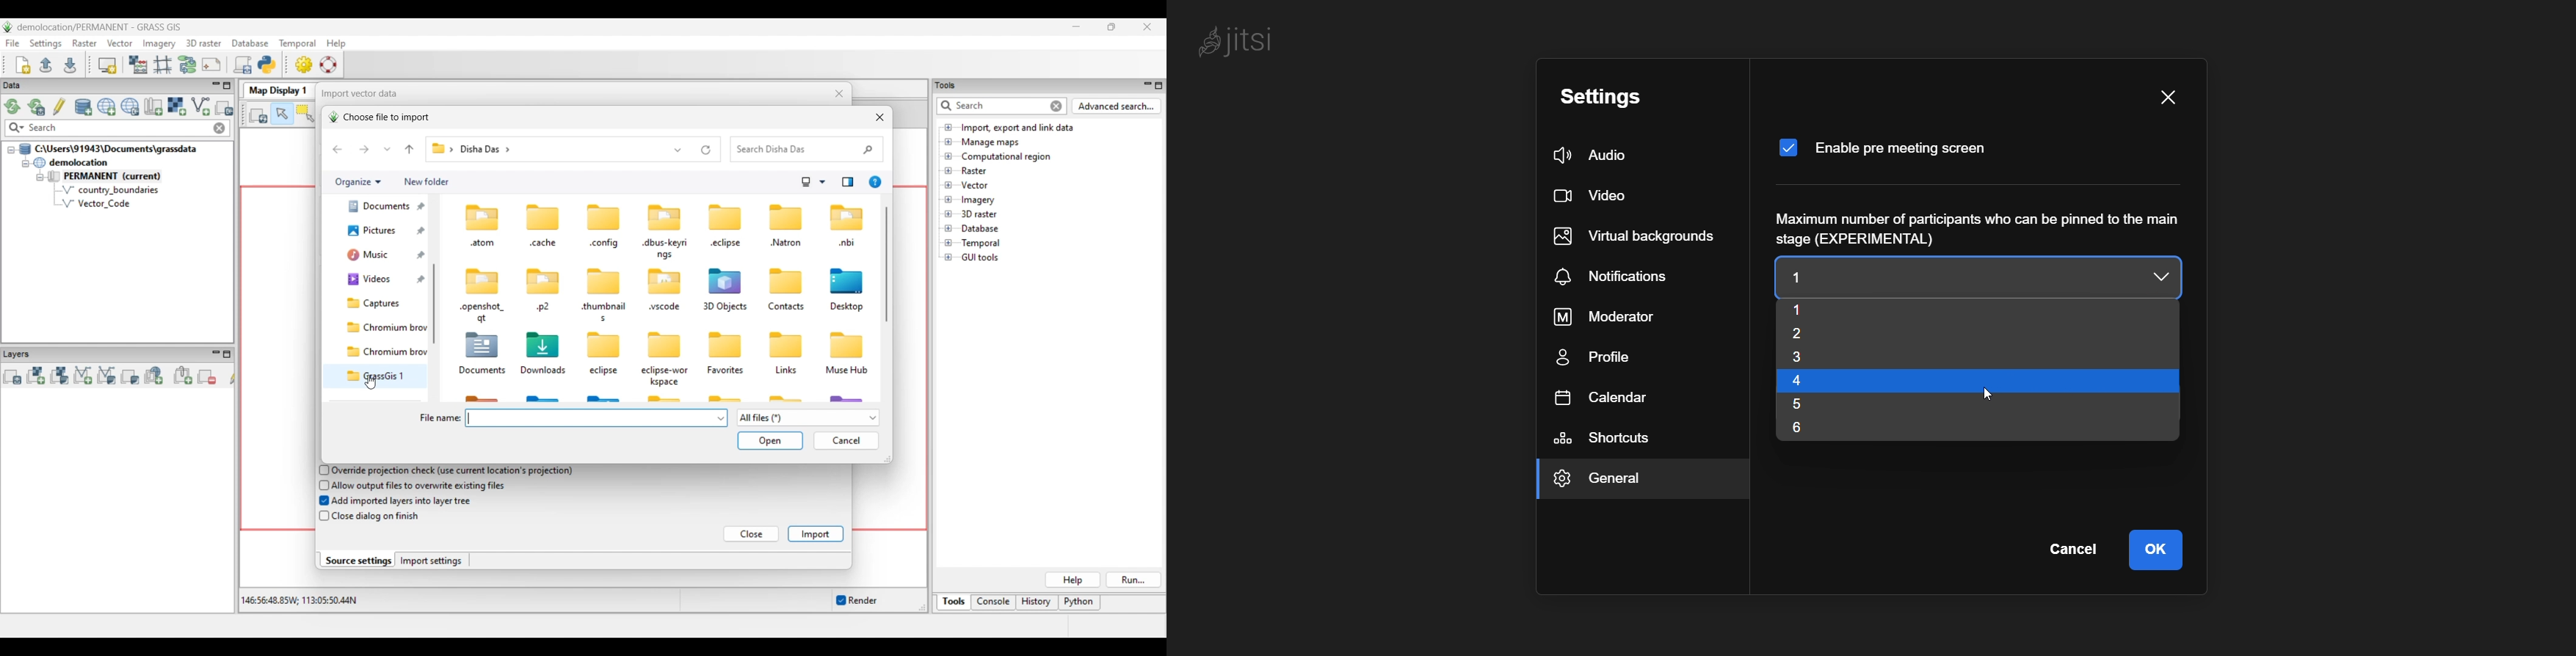 This screenshot has height=672, width=2576. What do you see at coordinates (201, 106) in the screenshot?
I see `Import vector data, current selection` at bounding box center [201, 106].